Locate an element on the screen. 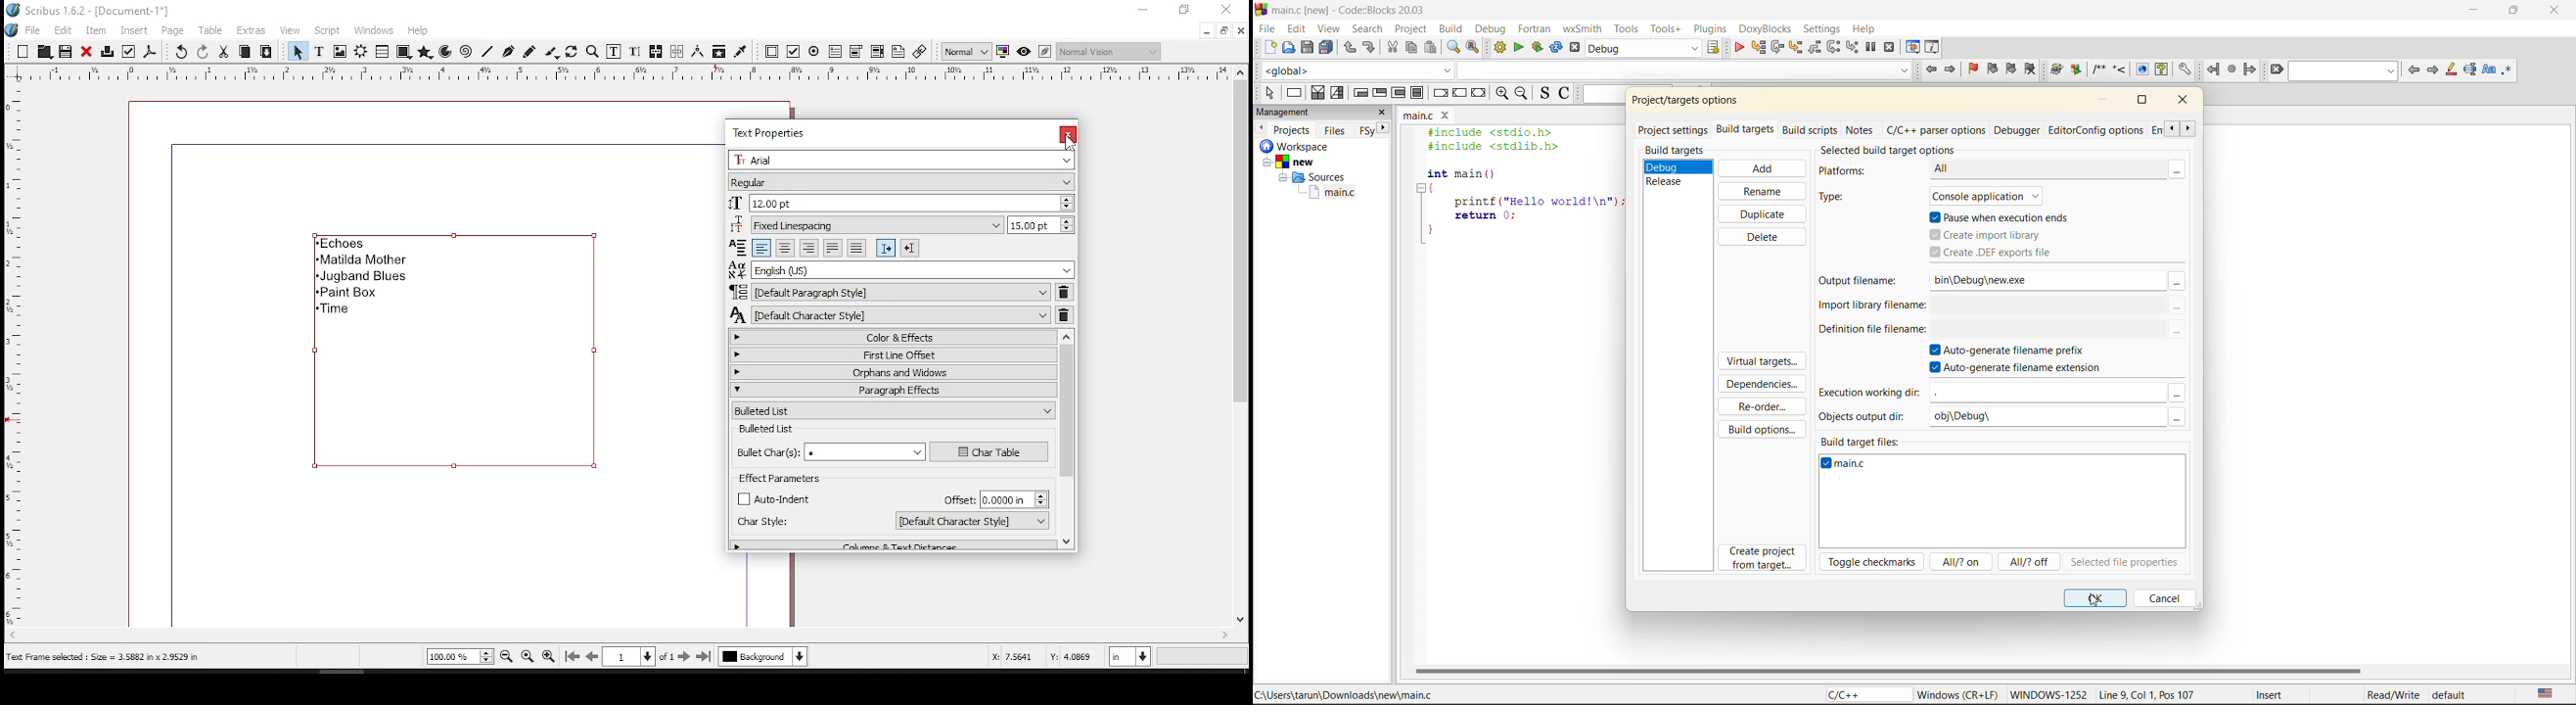 This screenshot has height=728, width=2576. save is located at coordinates (1309, 48).